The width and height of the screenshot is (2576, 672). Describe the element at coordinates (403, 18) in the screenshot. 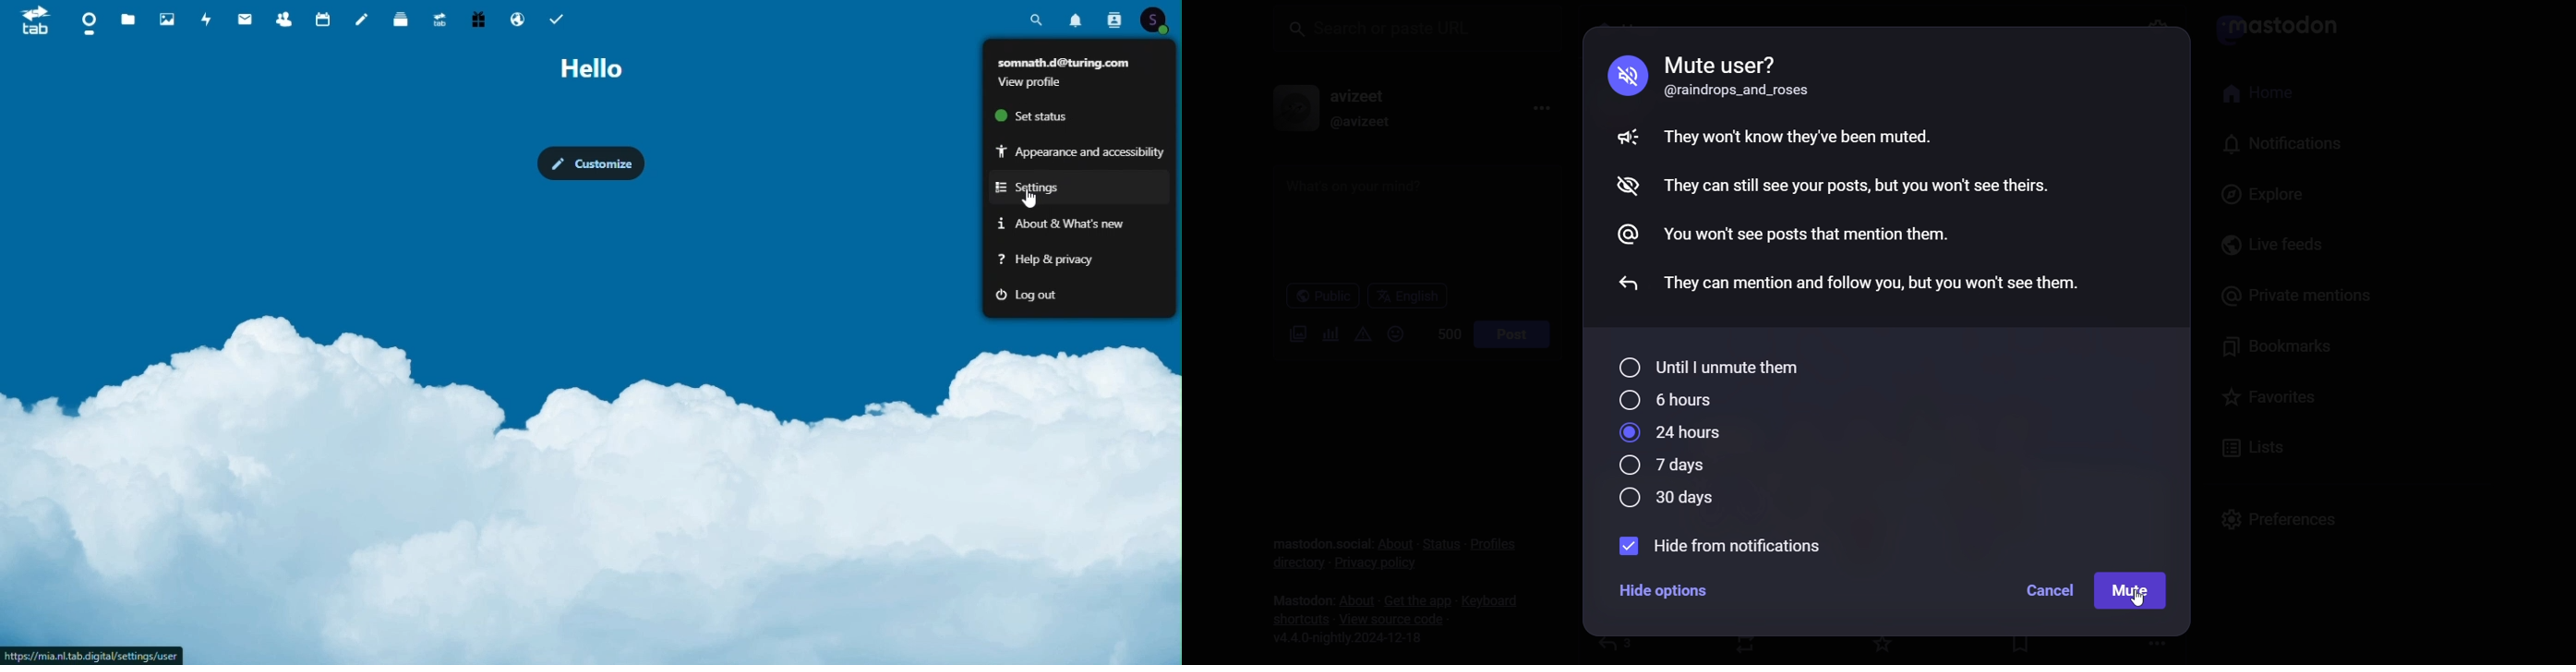

I see `deck` at that location.